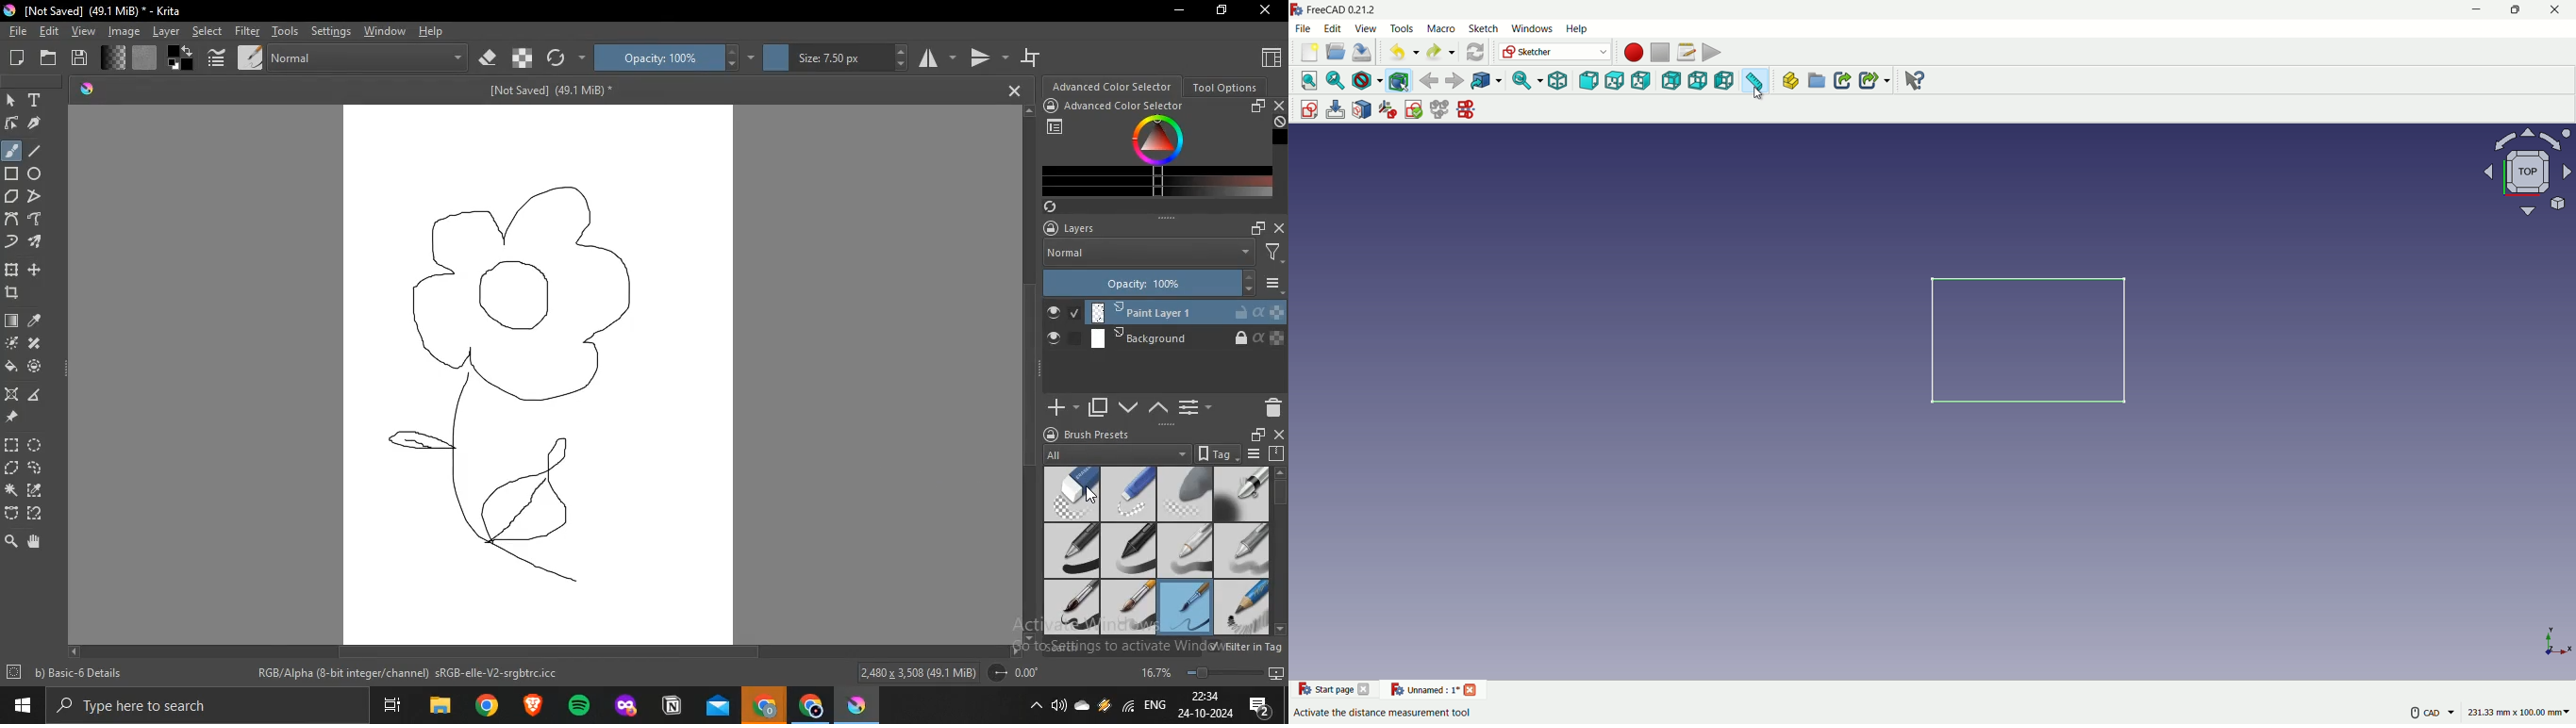 The width and height of the screenshot is (2576, 728). I want to click on Application, so click(487, 706).